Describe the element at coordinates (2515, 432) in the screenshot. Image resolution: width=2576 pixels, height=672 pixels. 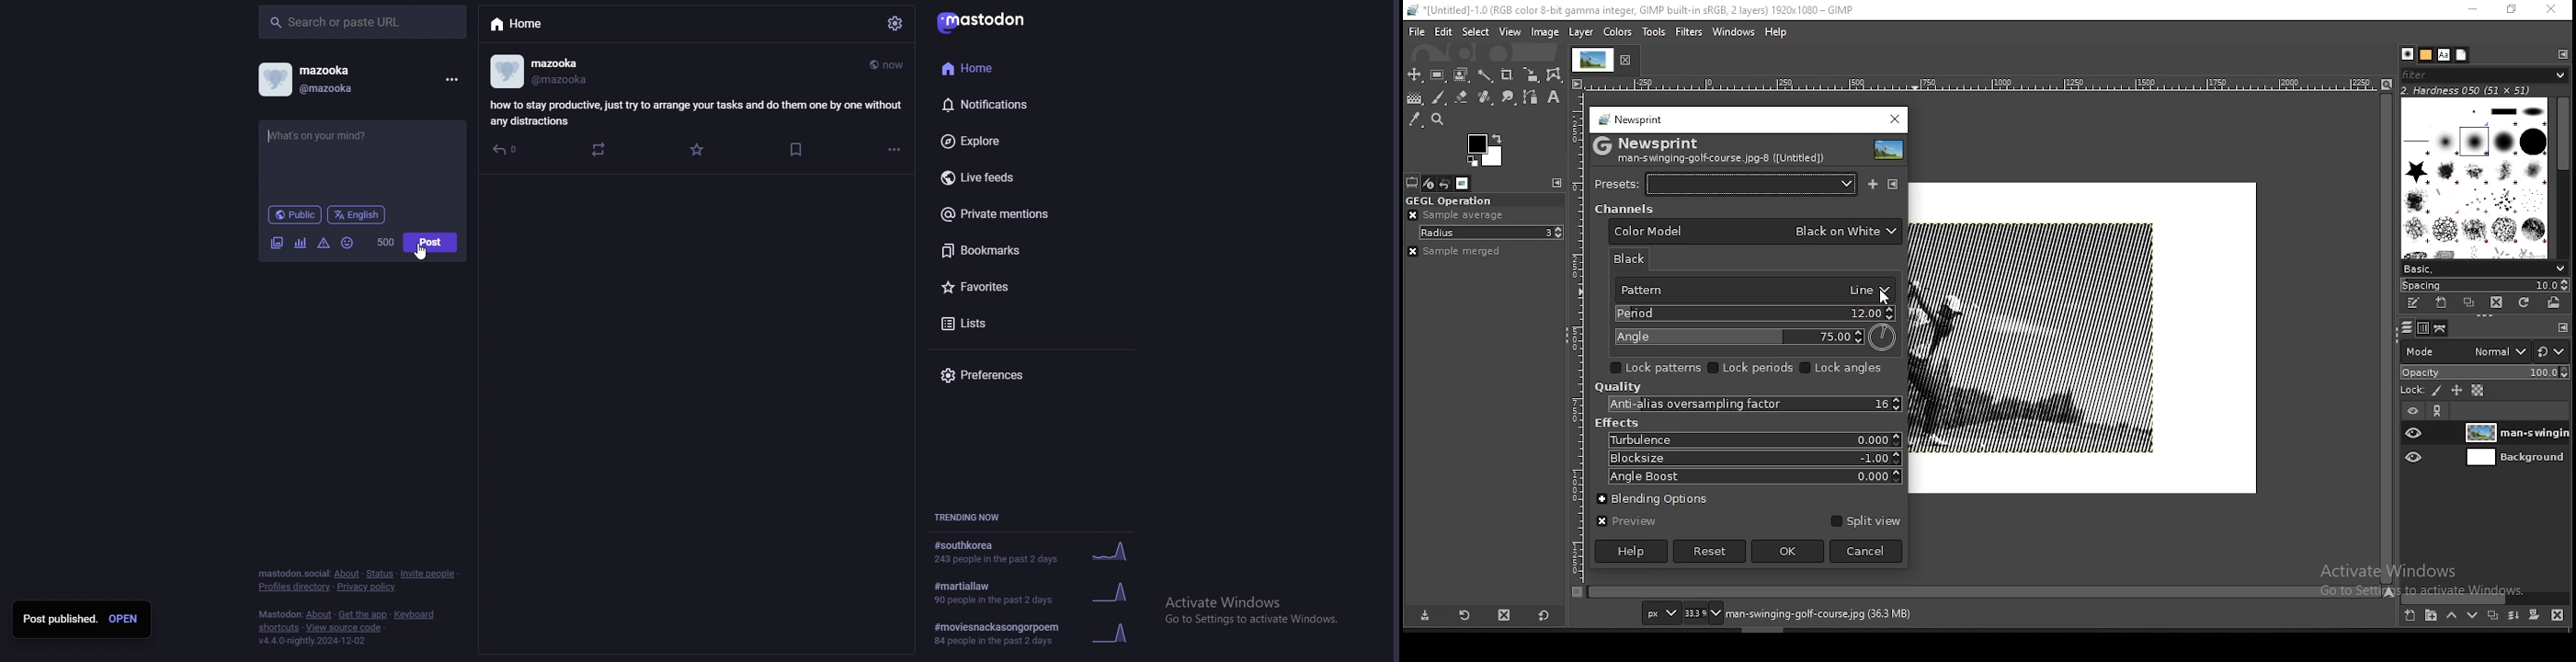
I see `layer` at that location.